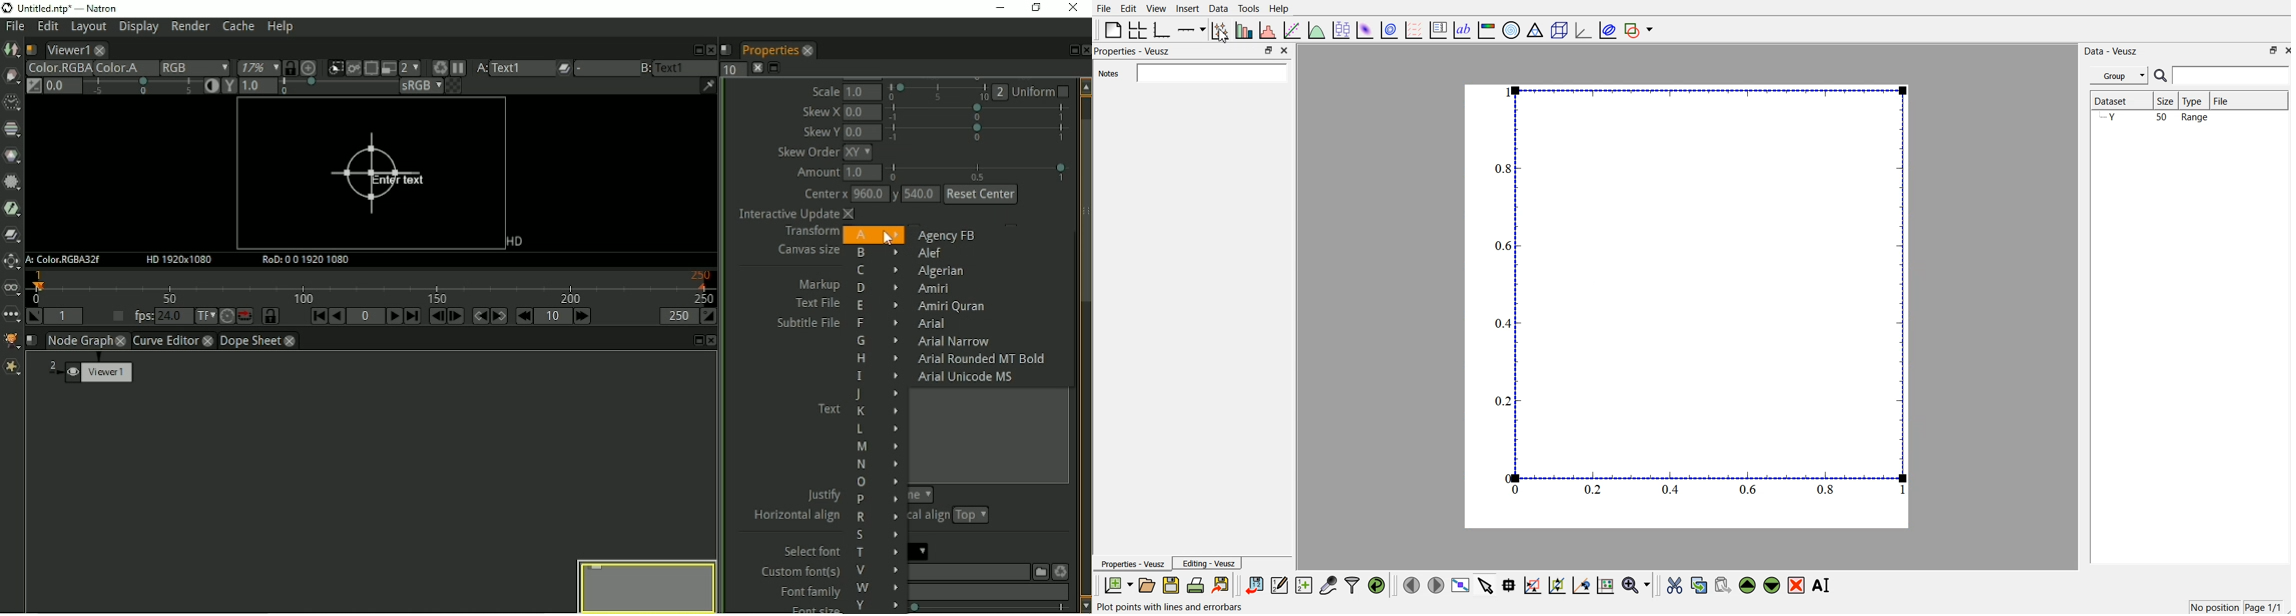  Describe the element at coordinates (894, 196) in the screenshot. I see `y` at that location.